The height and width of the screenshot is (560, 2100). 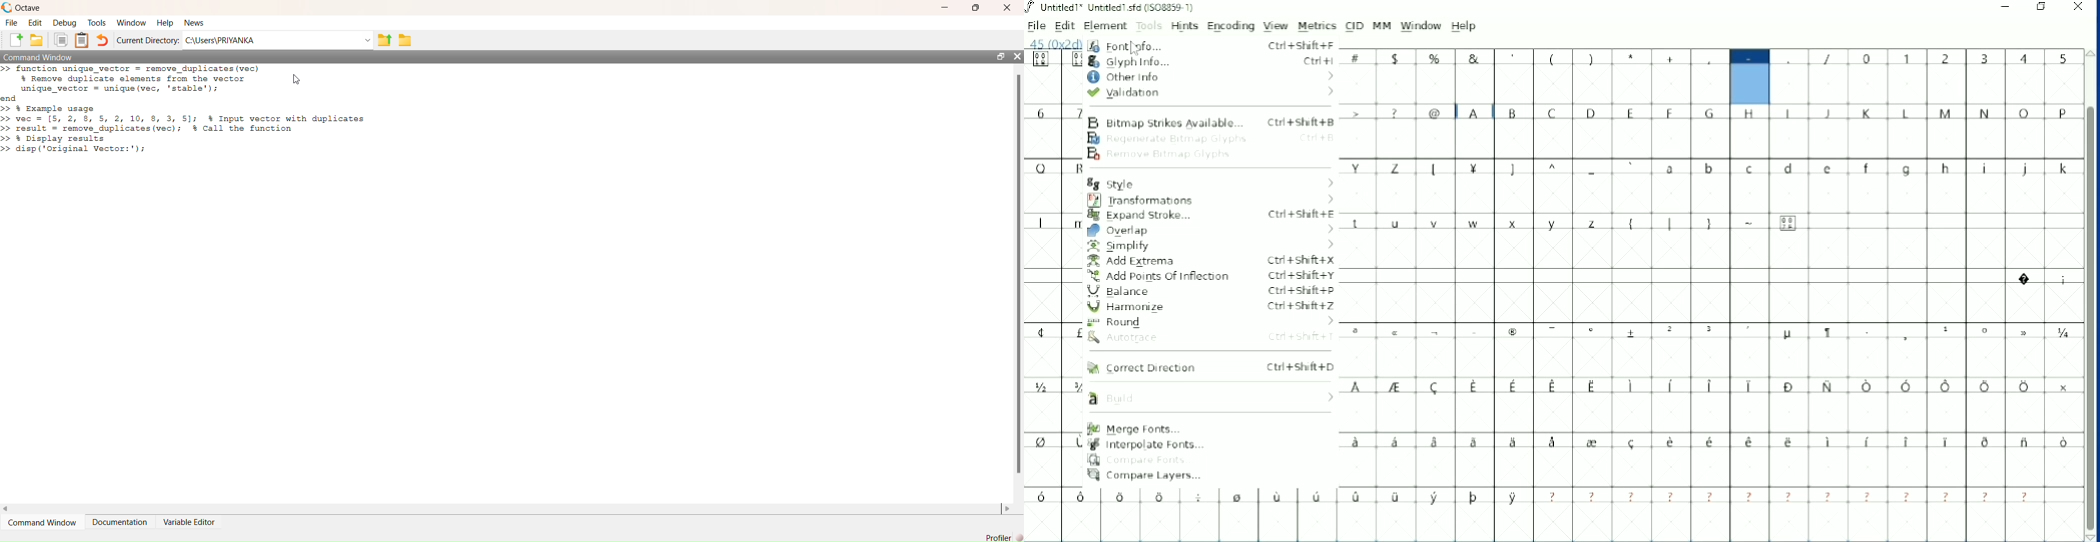 I want to click on Interpolate Fonts, so click(x=1147, y=444).